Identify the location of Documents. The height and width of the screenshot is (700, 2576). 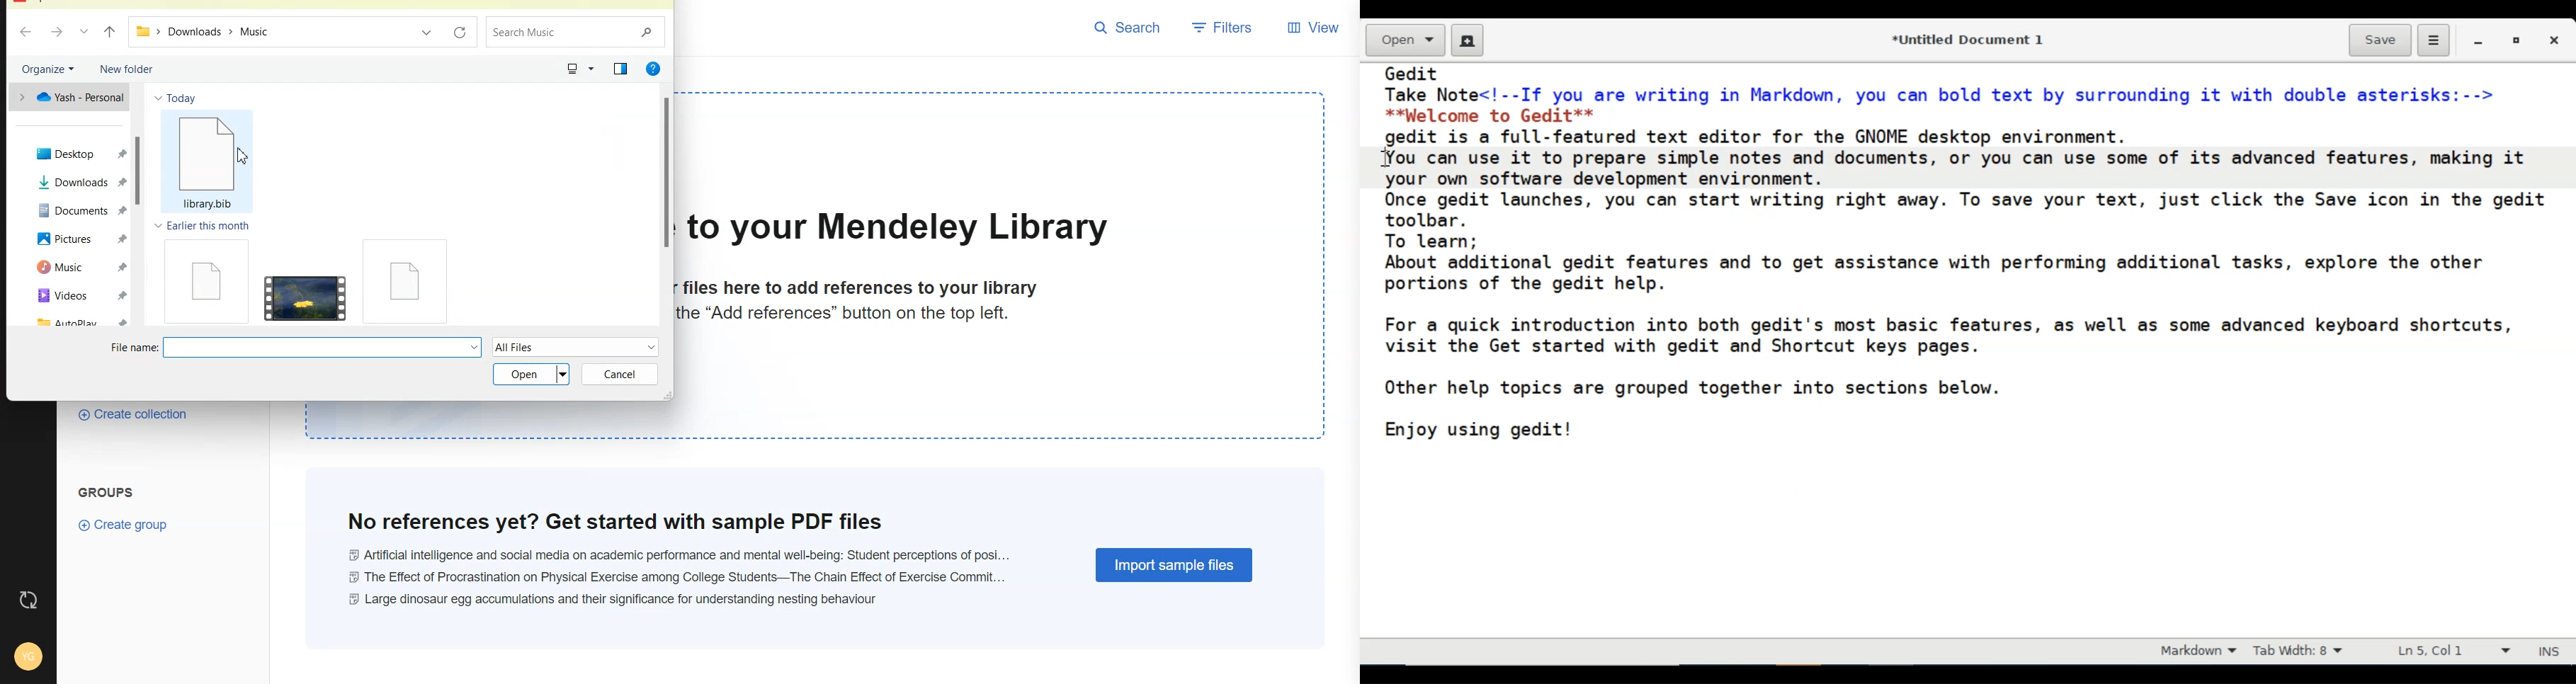
(69, 207).